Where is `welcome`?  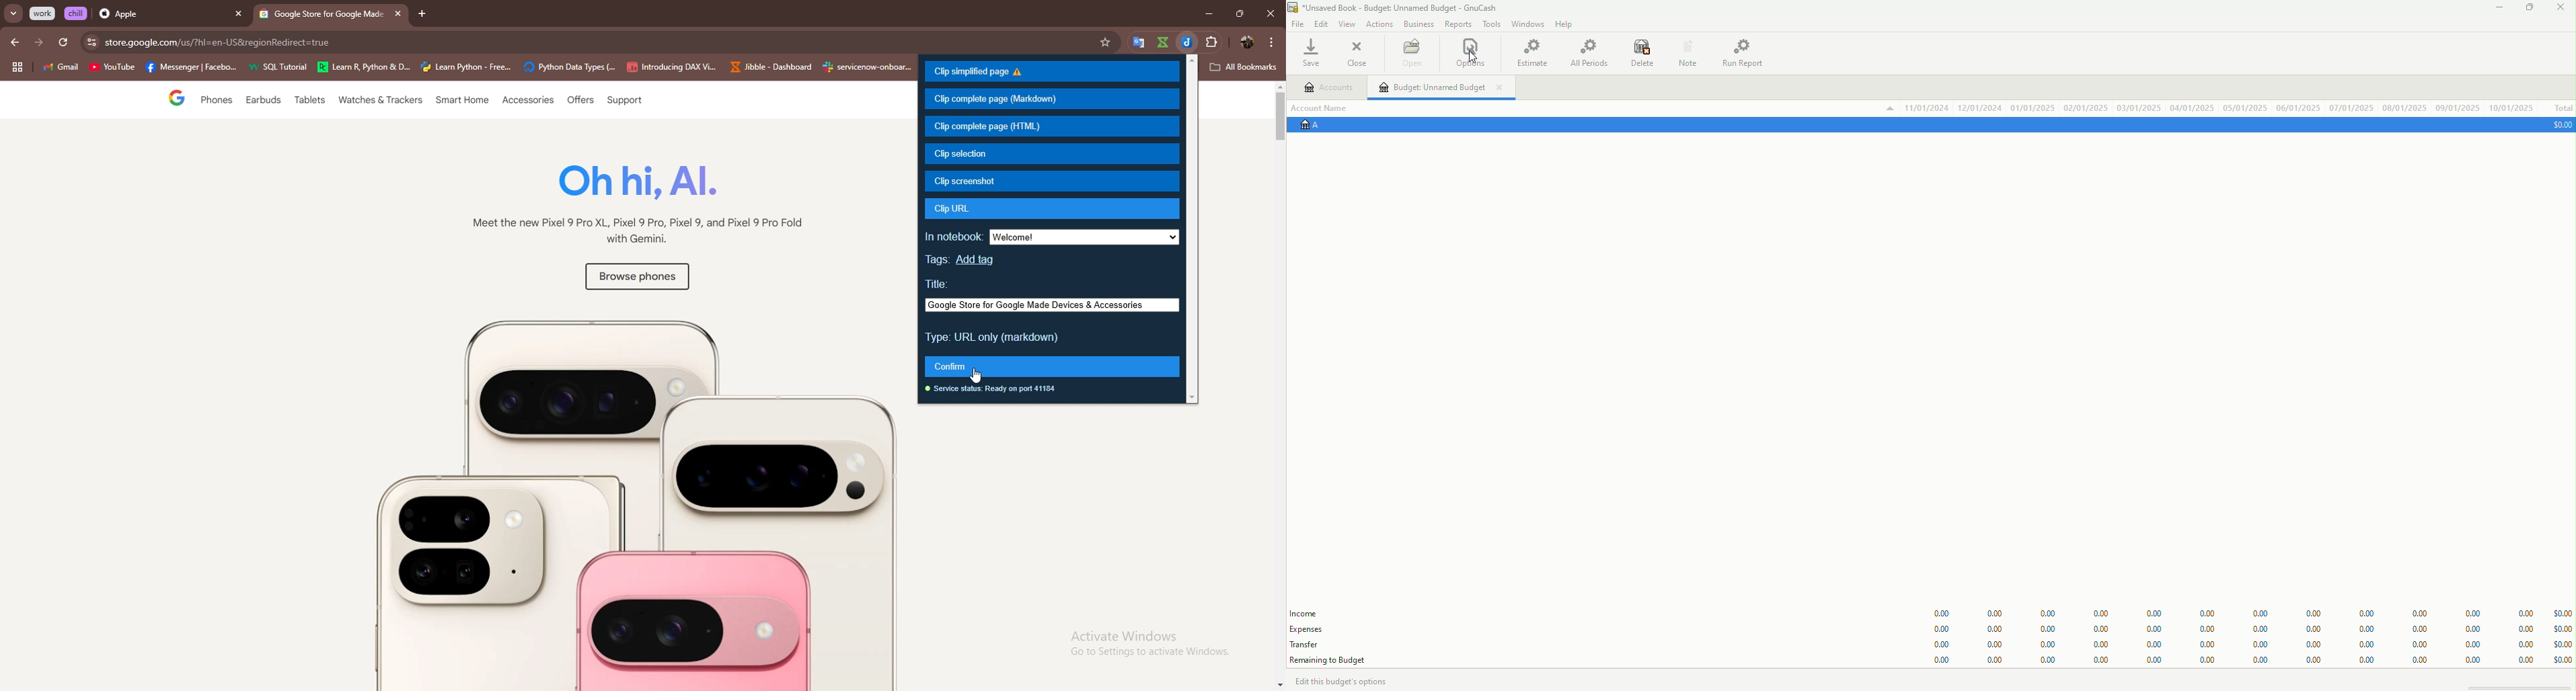 welcome is located at coordinates (1089, 238).